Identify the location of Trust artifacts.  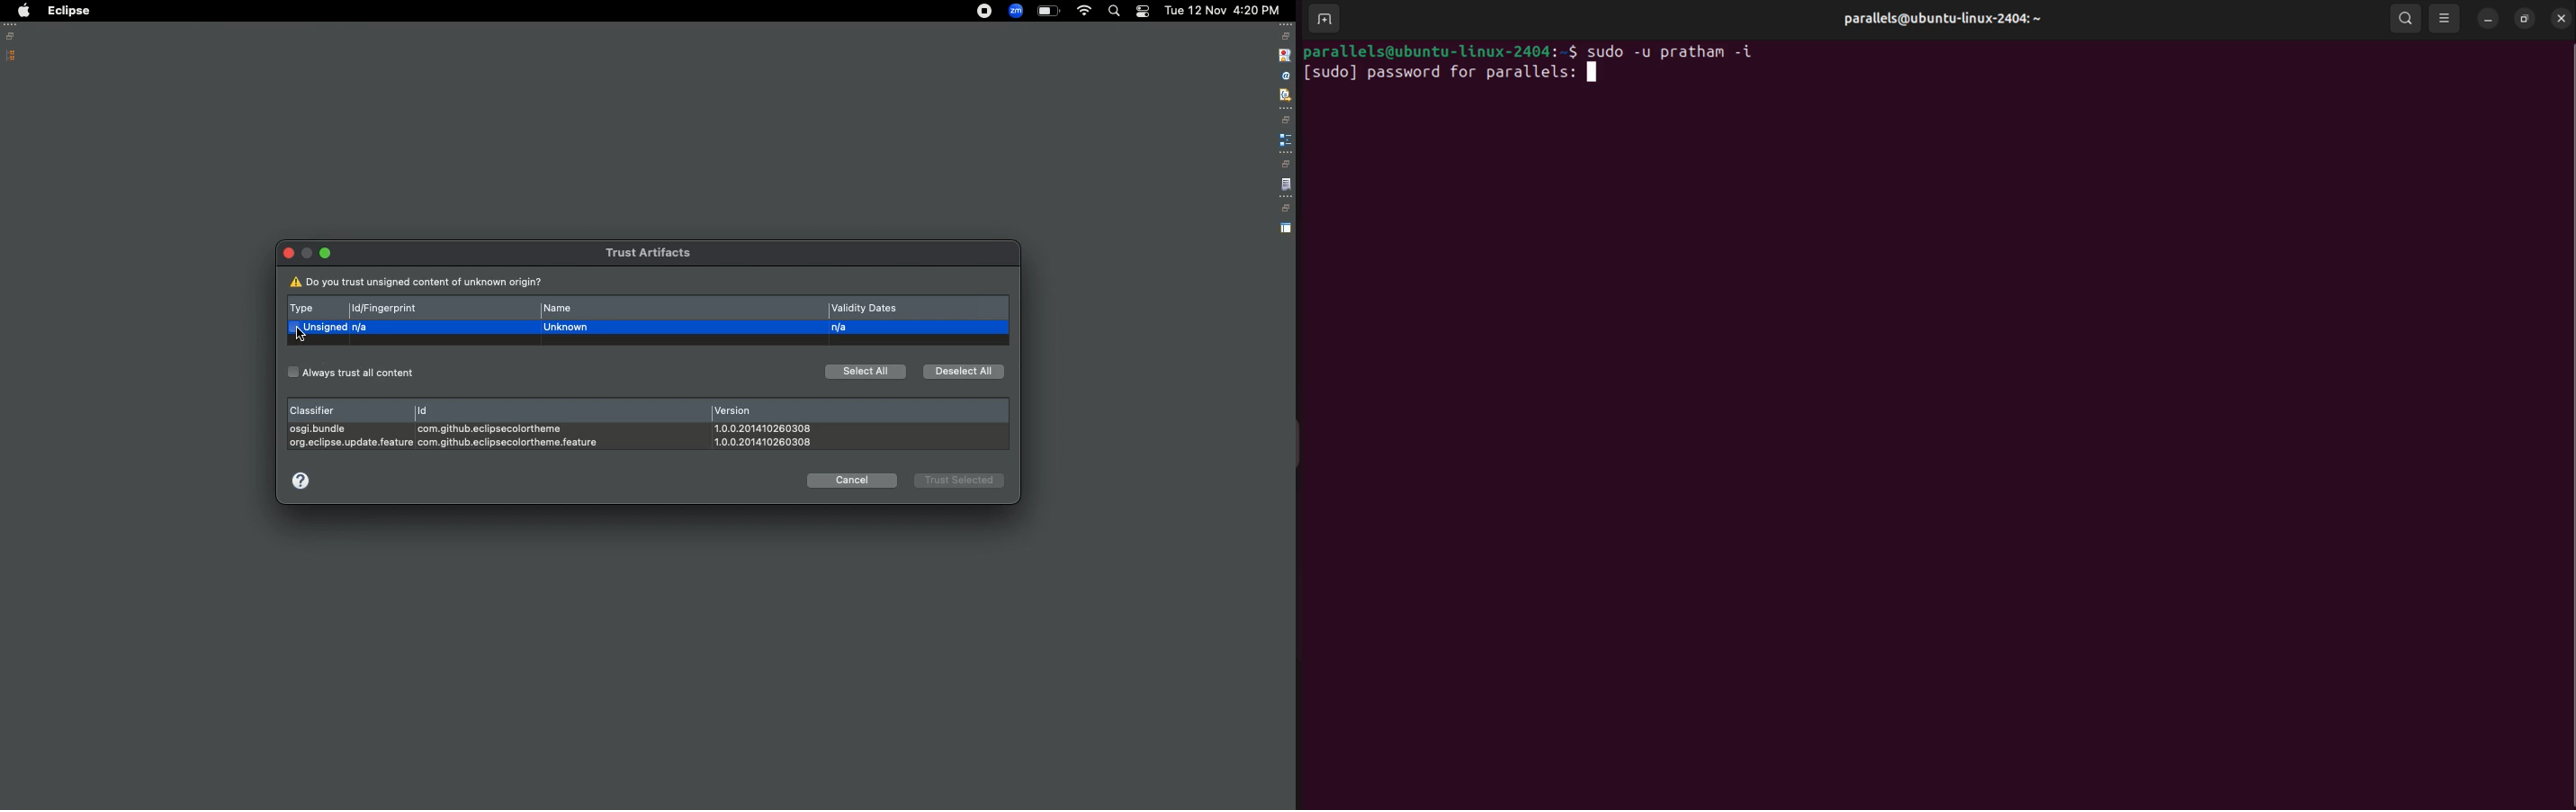
(642, 250).